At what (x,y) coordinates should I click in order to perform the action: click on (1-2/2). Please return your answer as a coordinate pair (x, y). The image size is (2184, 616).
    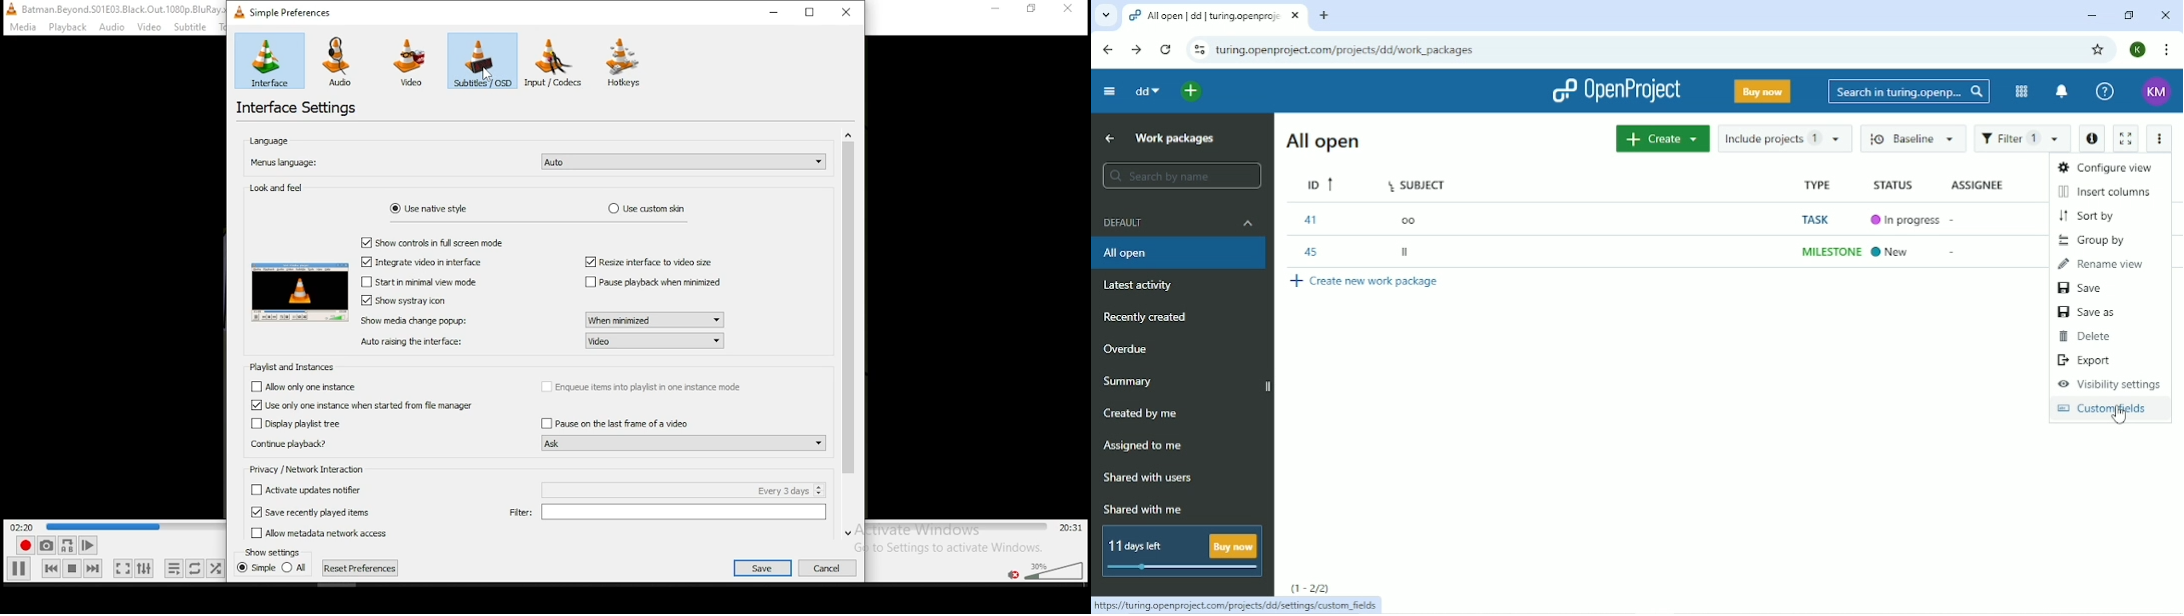
    Looking at the image, I should click on (1311, 587).